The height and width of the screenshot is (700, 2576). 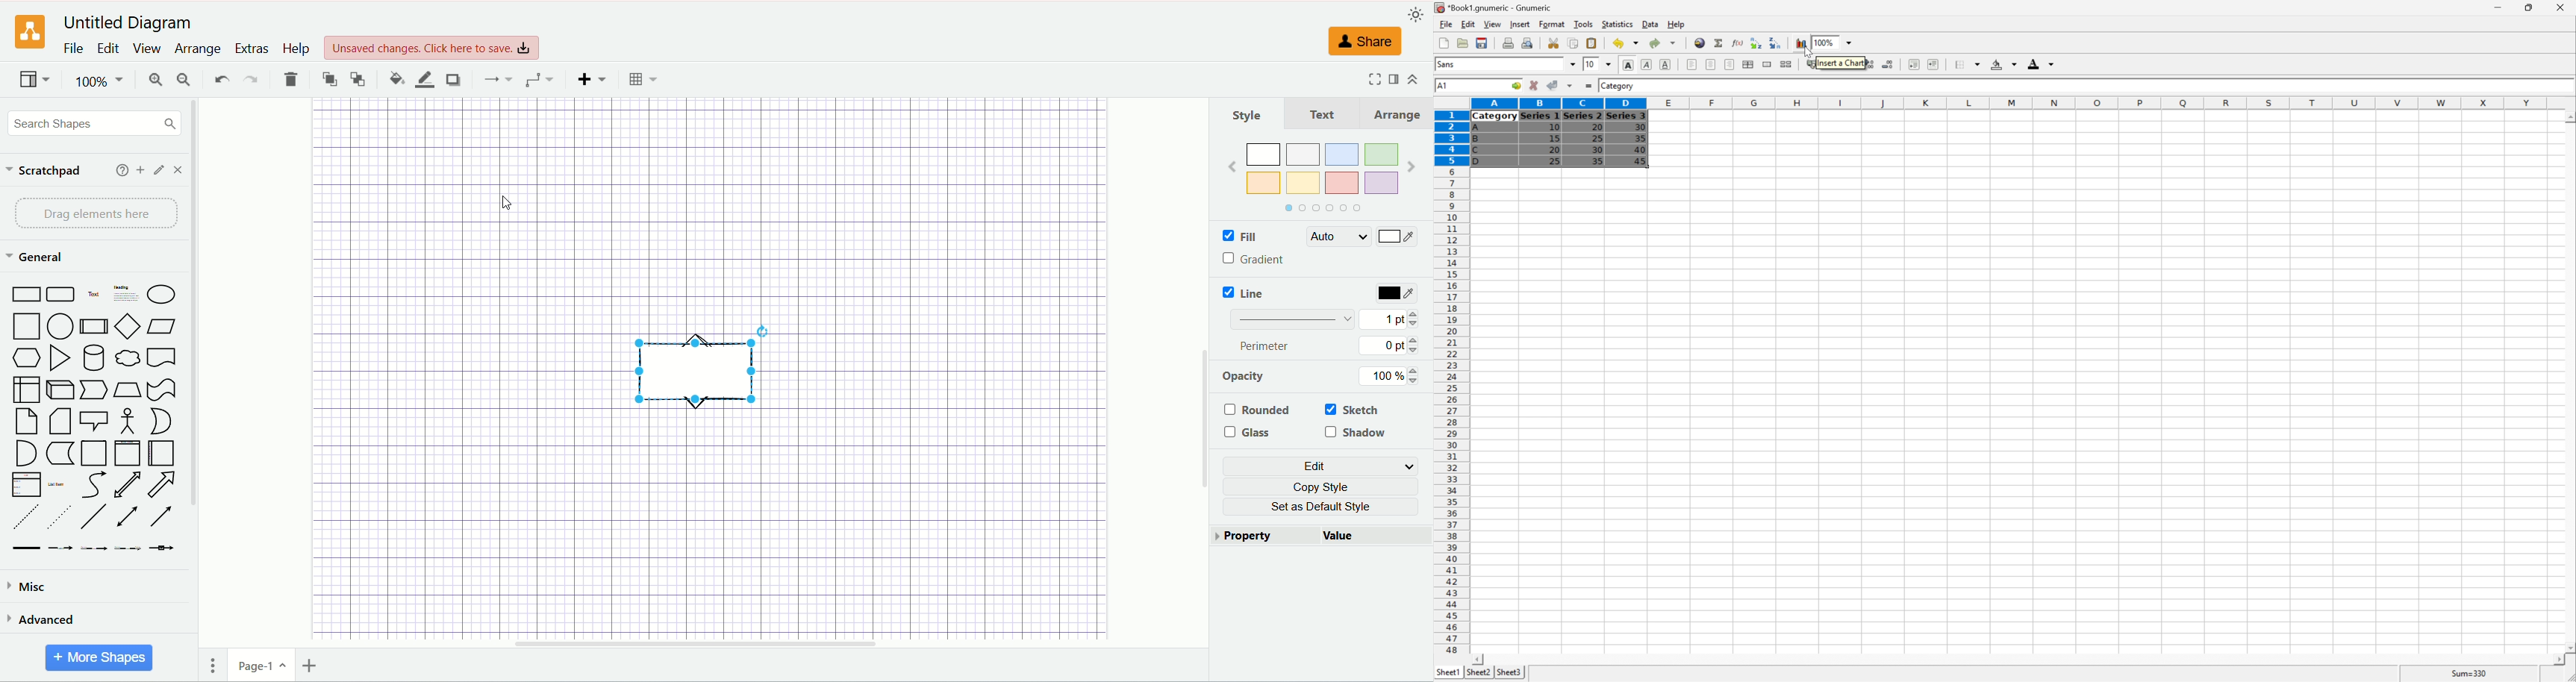 I want to click on search shapes, so click(x=94, y=124).